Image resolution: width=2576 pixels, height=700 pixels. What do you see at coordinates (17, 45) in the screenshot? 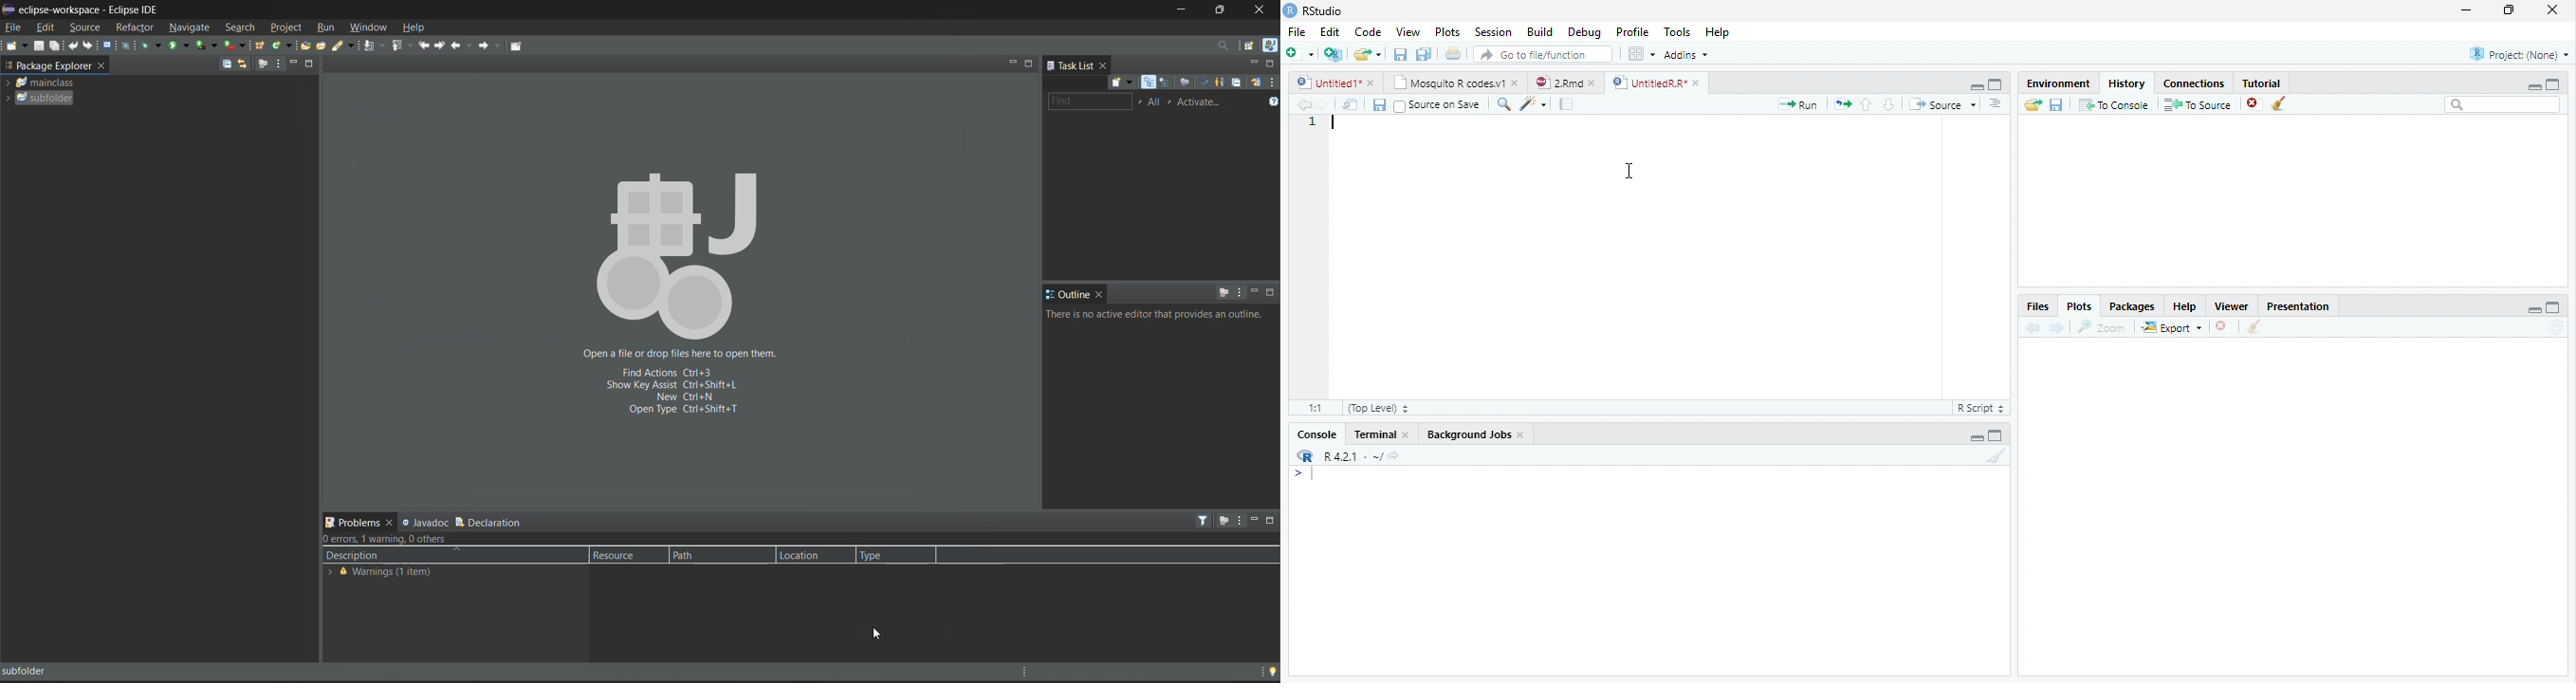
I see `new` at bounding box center [17, 45].